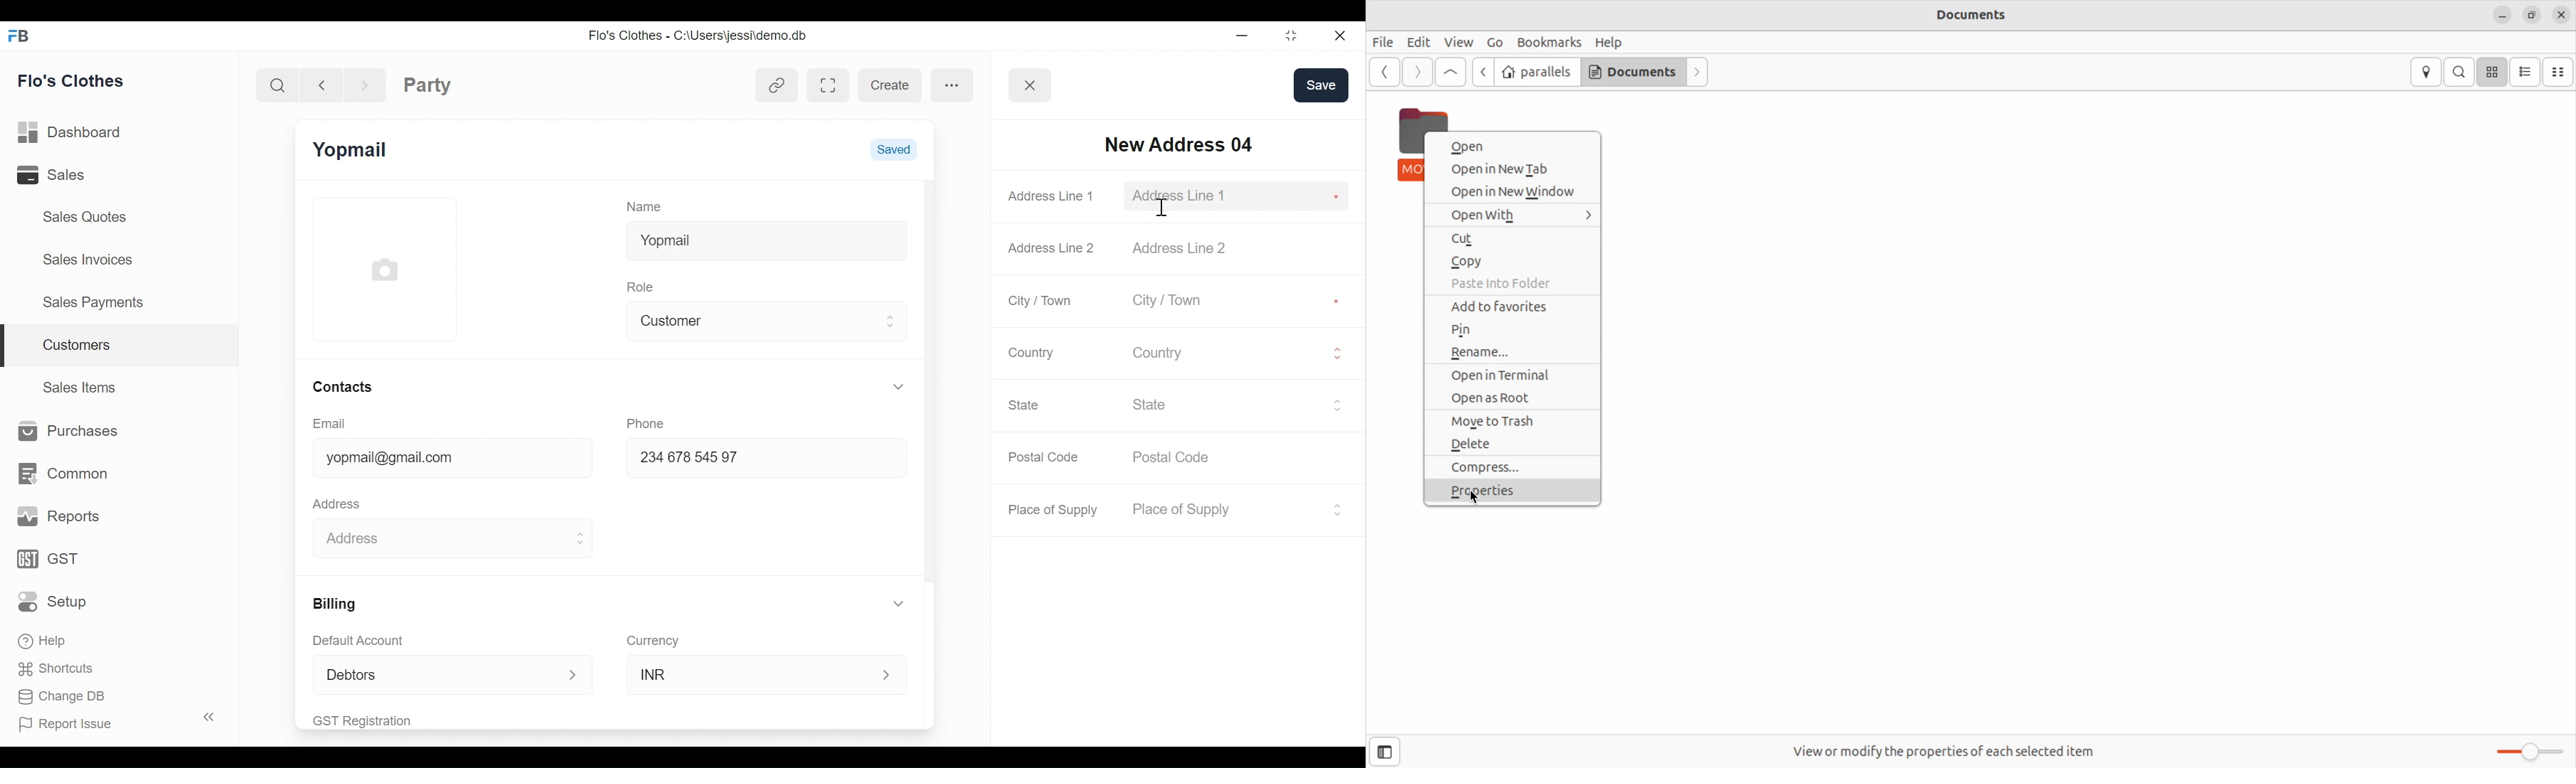 This screenshot has width=2576, height=784. Describe the element at coordinates (892, 321) in the screenshot. I see `Expand` at that location.